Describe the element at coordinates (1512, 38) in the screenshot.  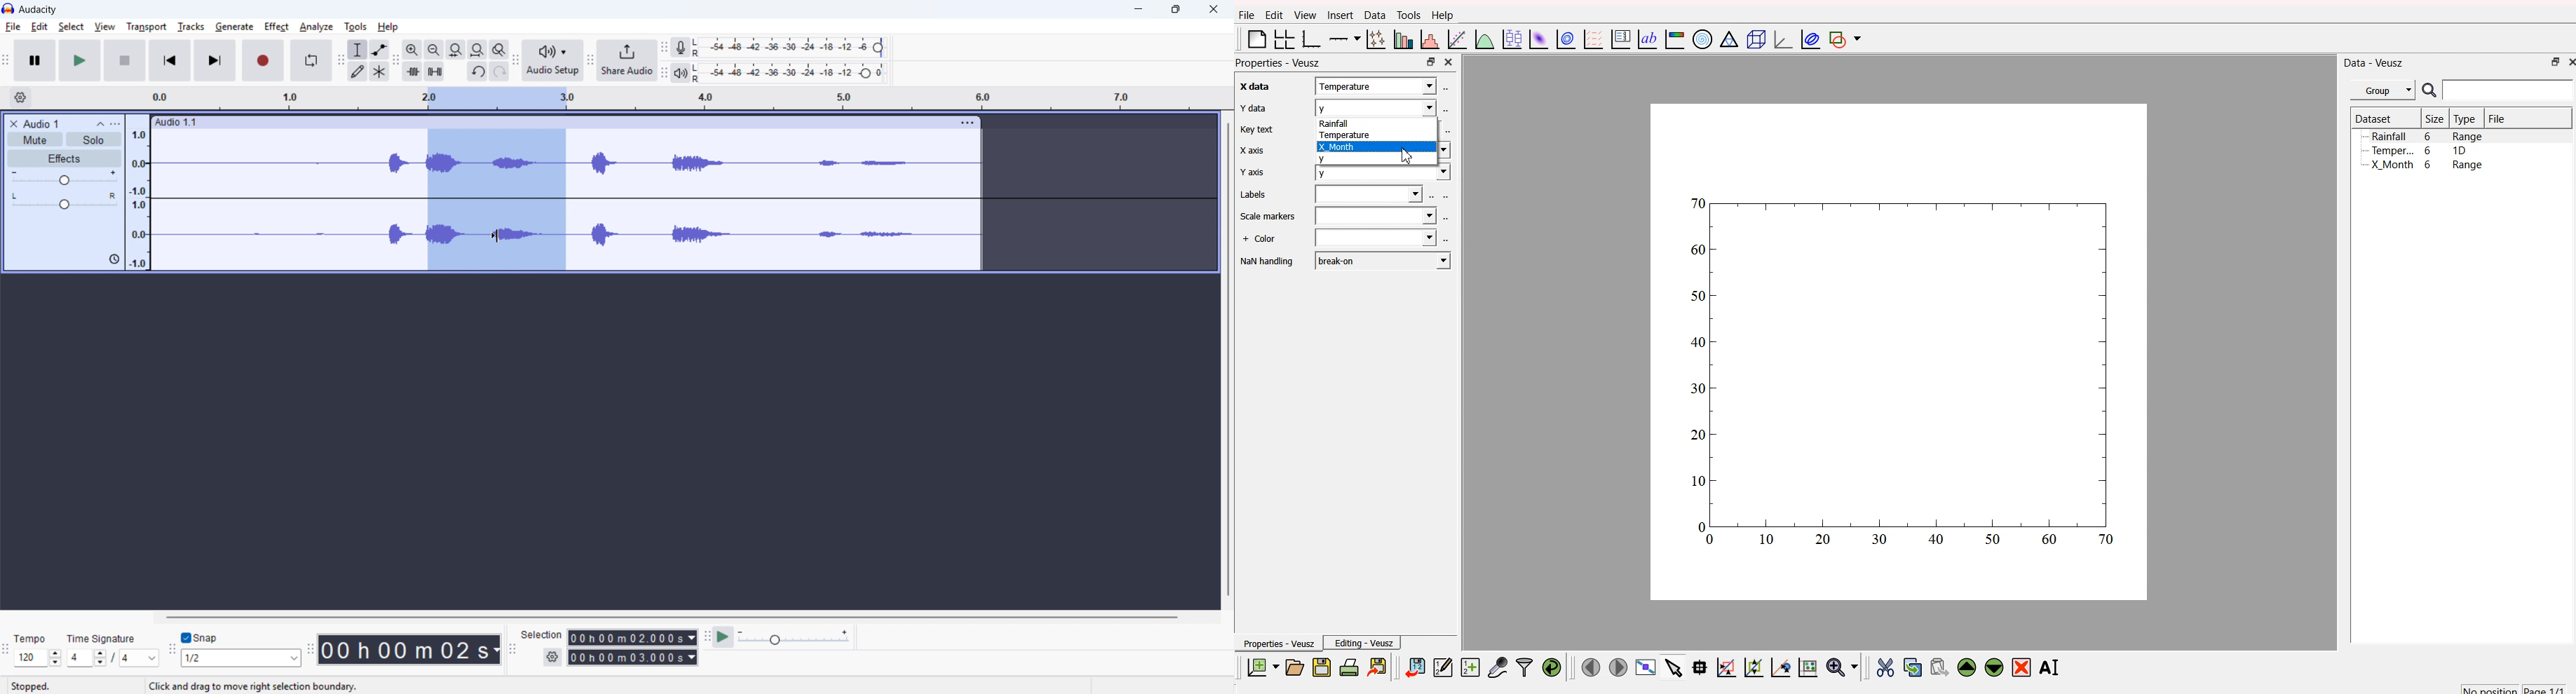
I see `plot box plots` at that location.